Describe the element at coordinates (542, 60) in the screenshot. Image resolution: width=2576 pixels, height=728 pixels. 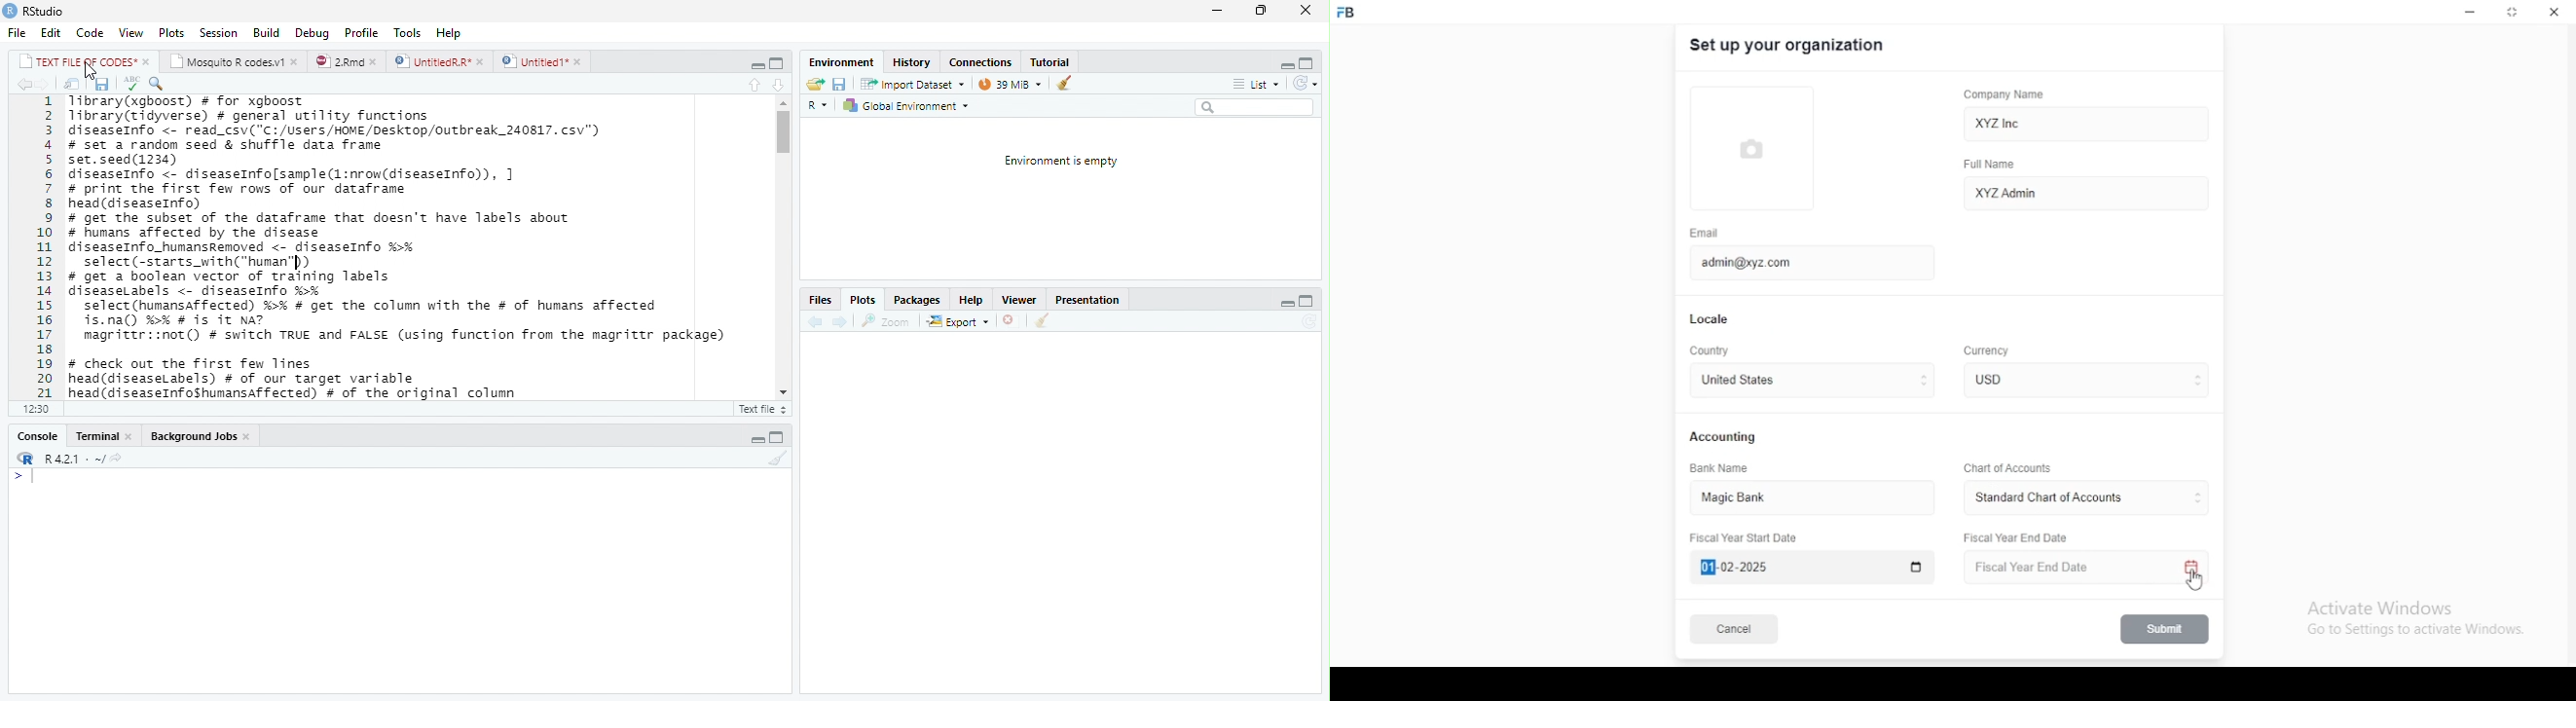
I see ` Untitled1* ` at that location.